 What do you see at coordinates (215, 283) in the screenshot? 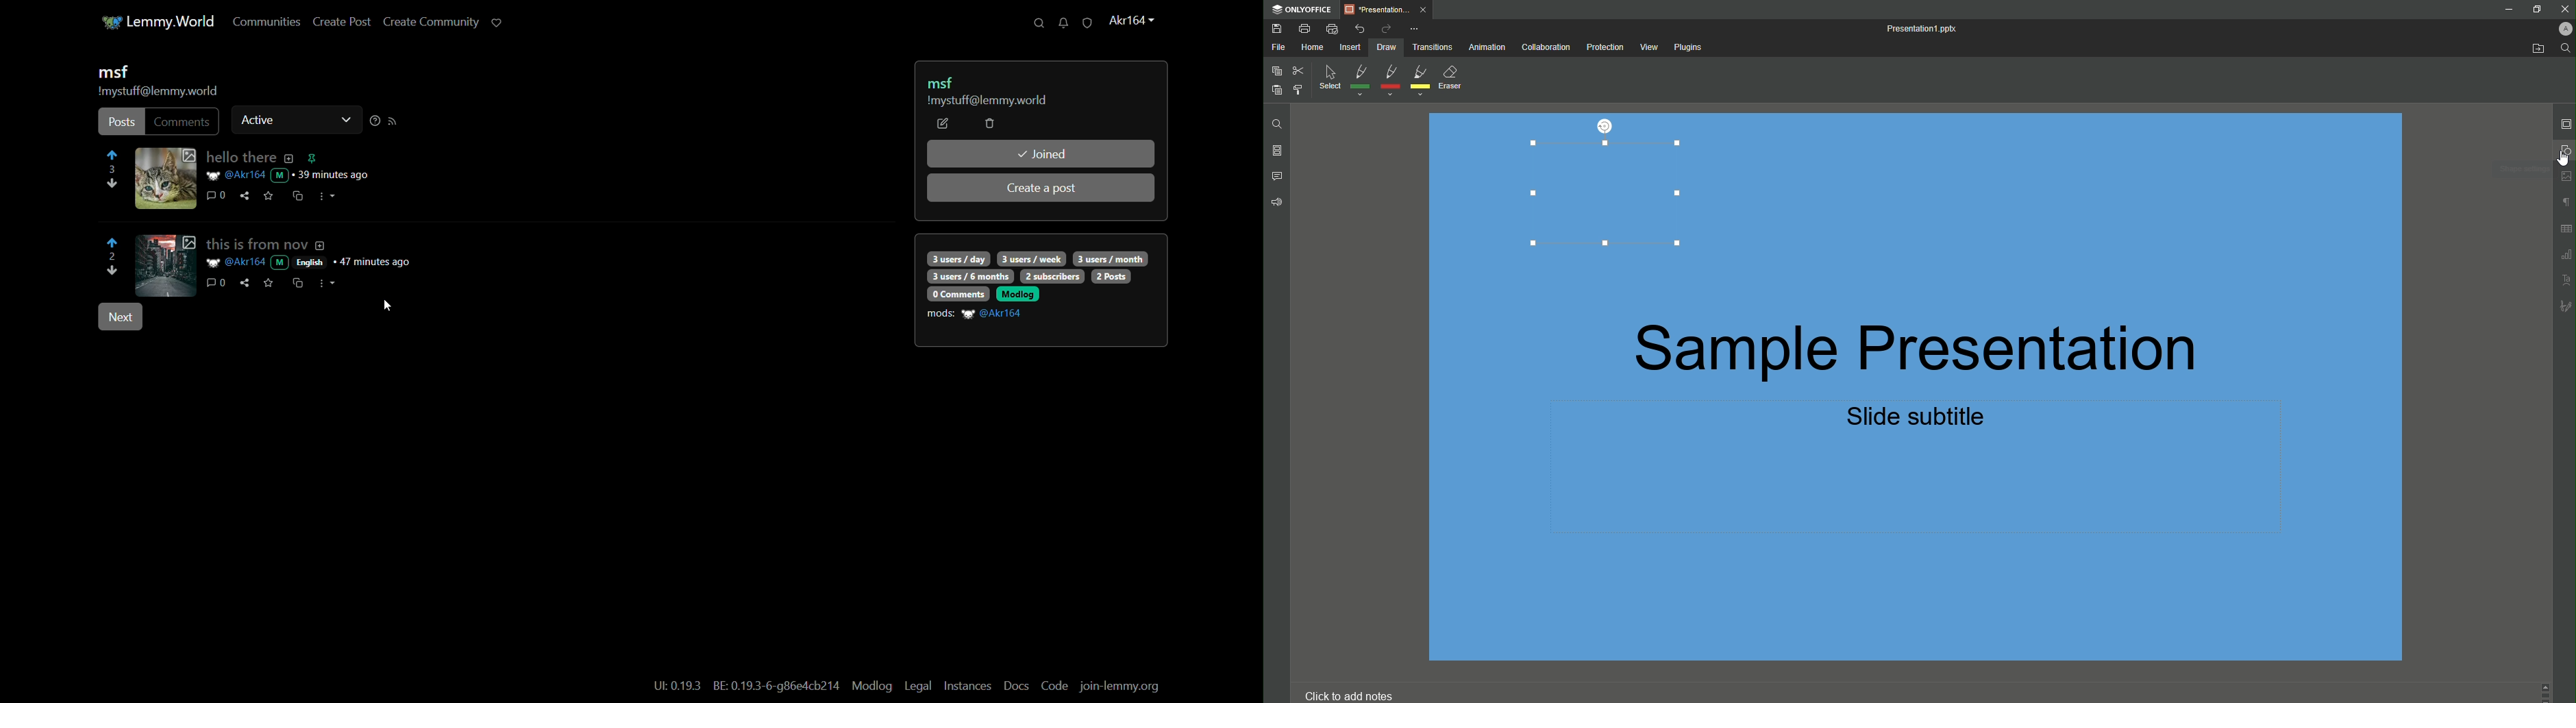
I see `comments` at bounding box center [215, 283].